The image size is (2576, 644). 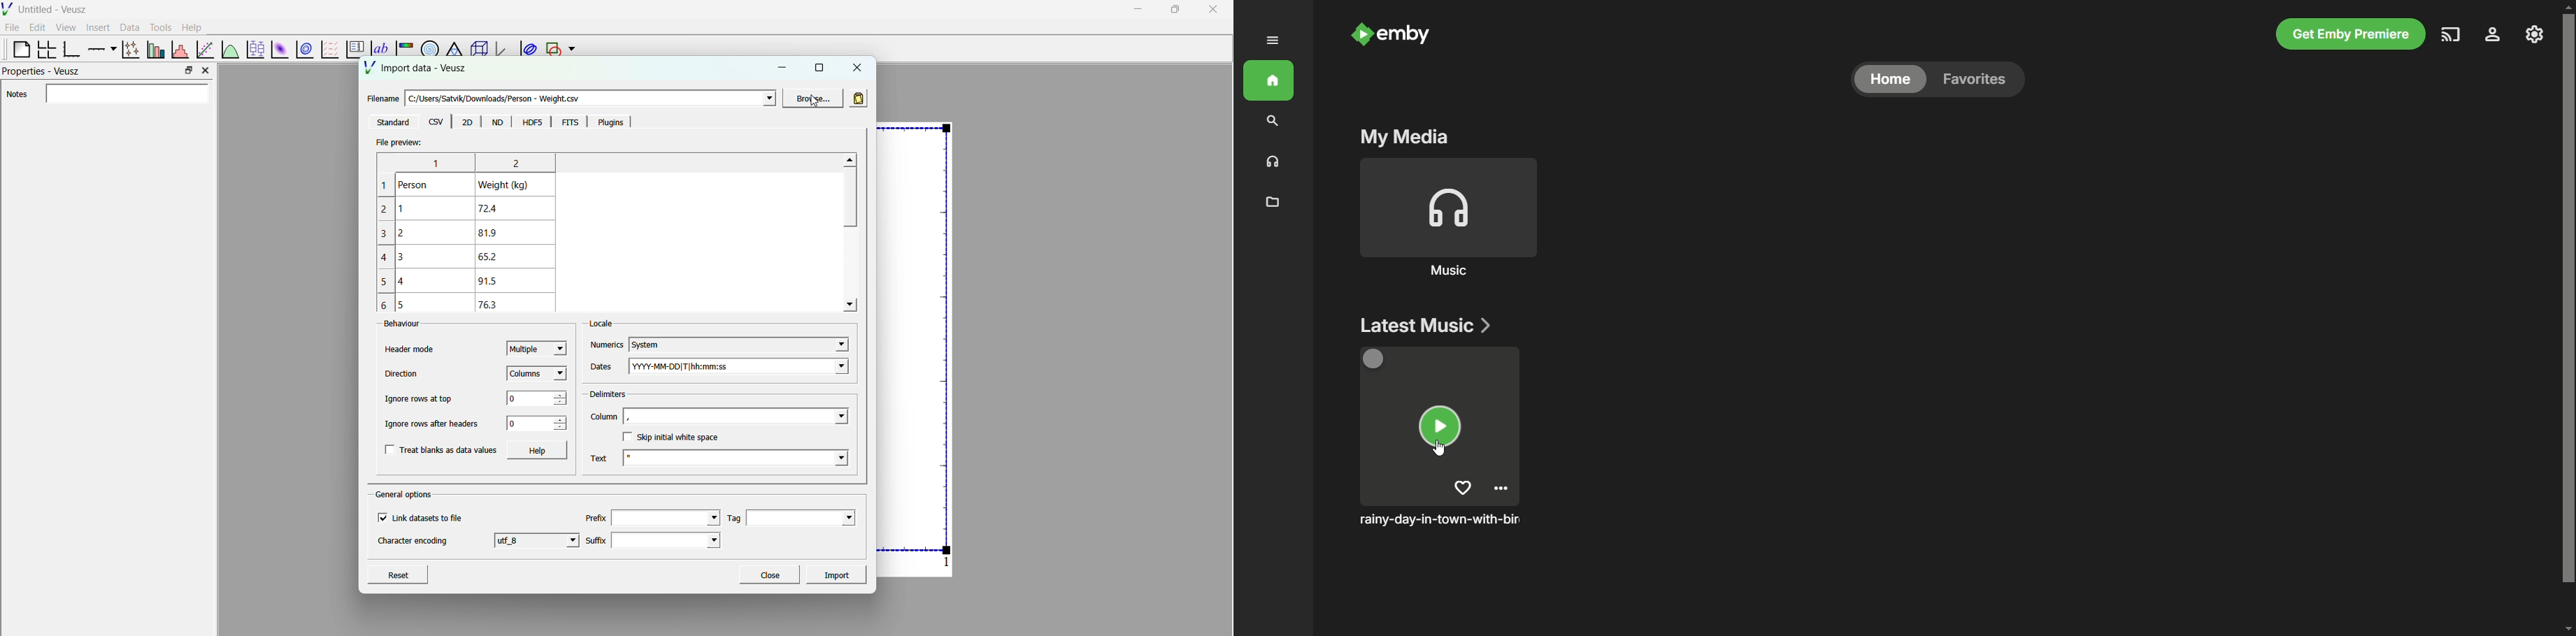 What do you see at coordinates (406, 494) in the screenshot?
I see `General options` at bounding box center [406, 494].